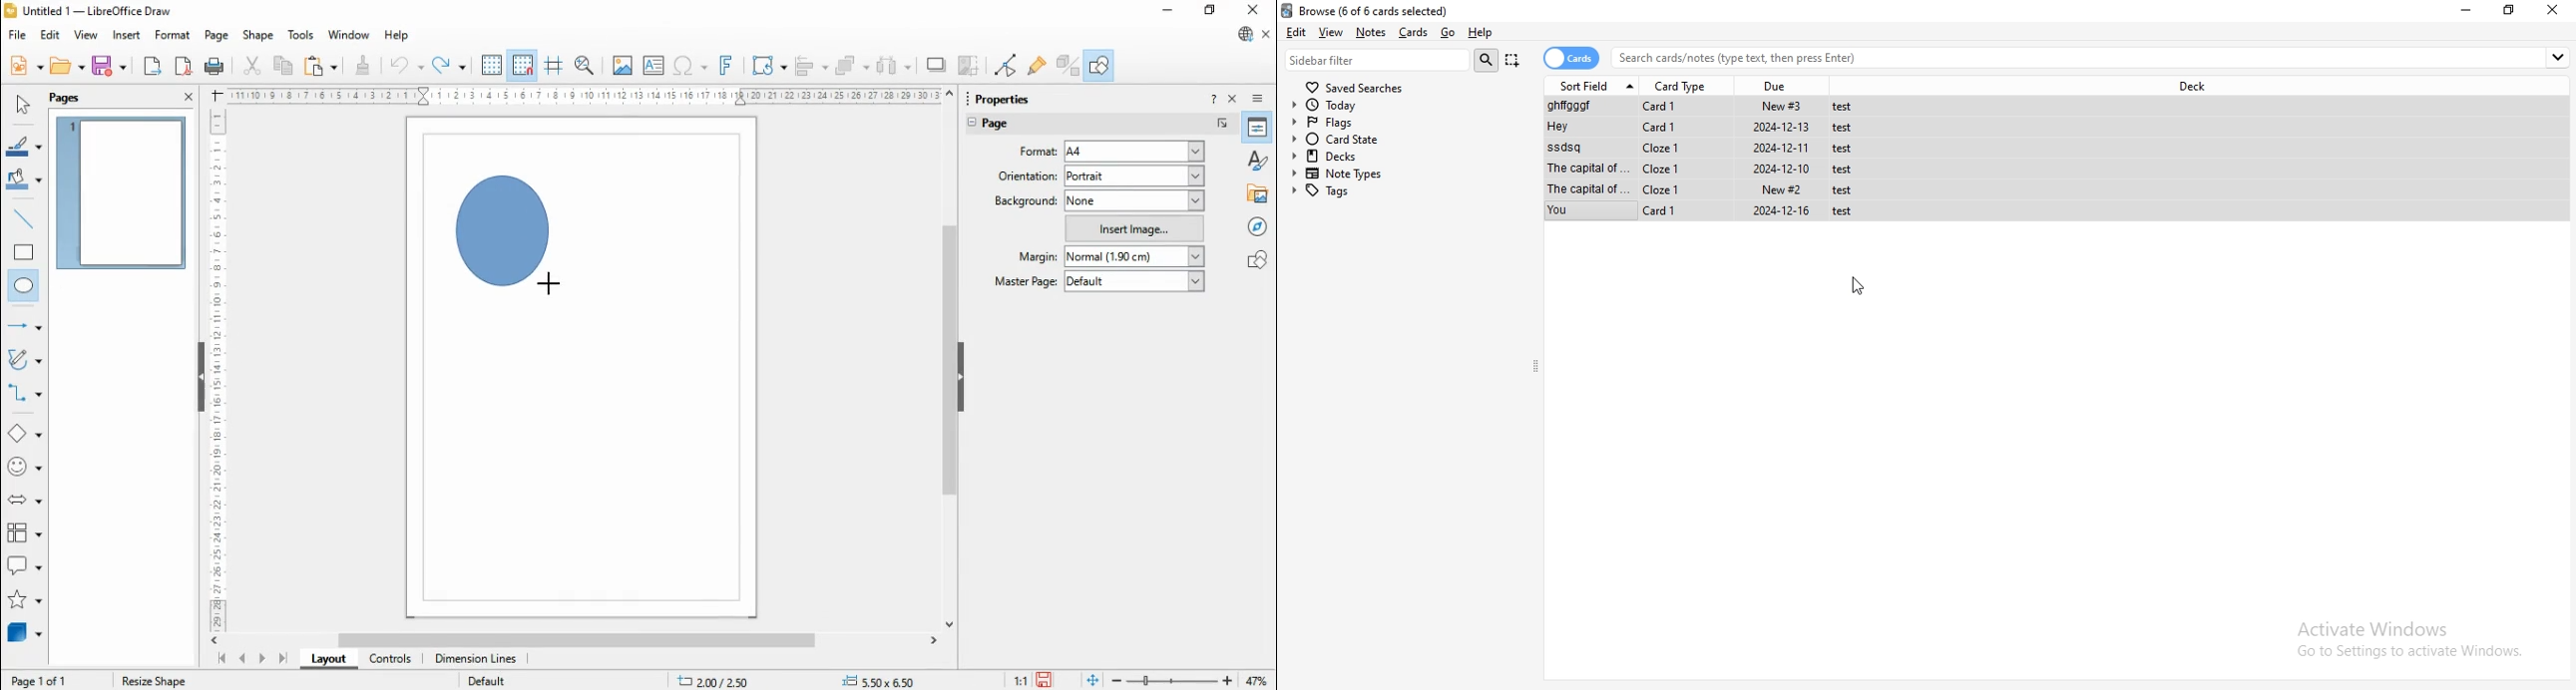  Describe the element at coordinates (1595, 85) in the screenshot. I see `sort field` at that location.